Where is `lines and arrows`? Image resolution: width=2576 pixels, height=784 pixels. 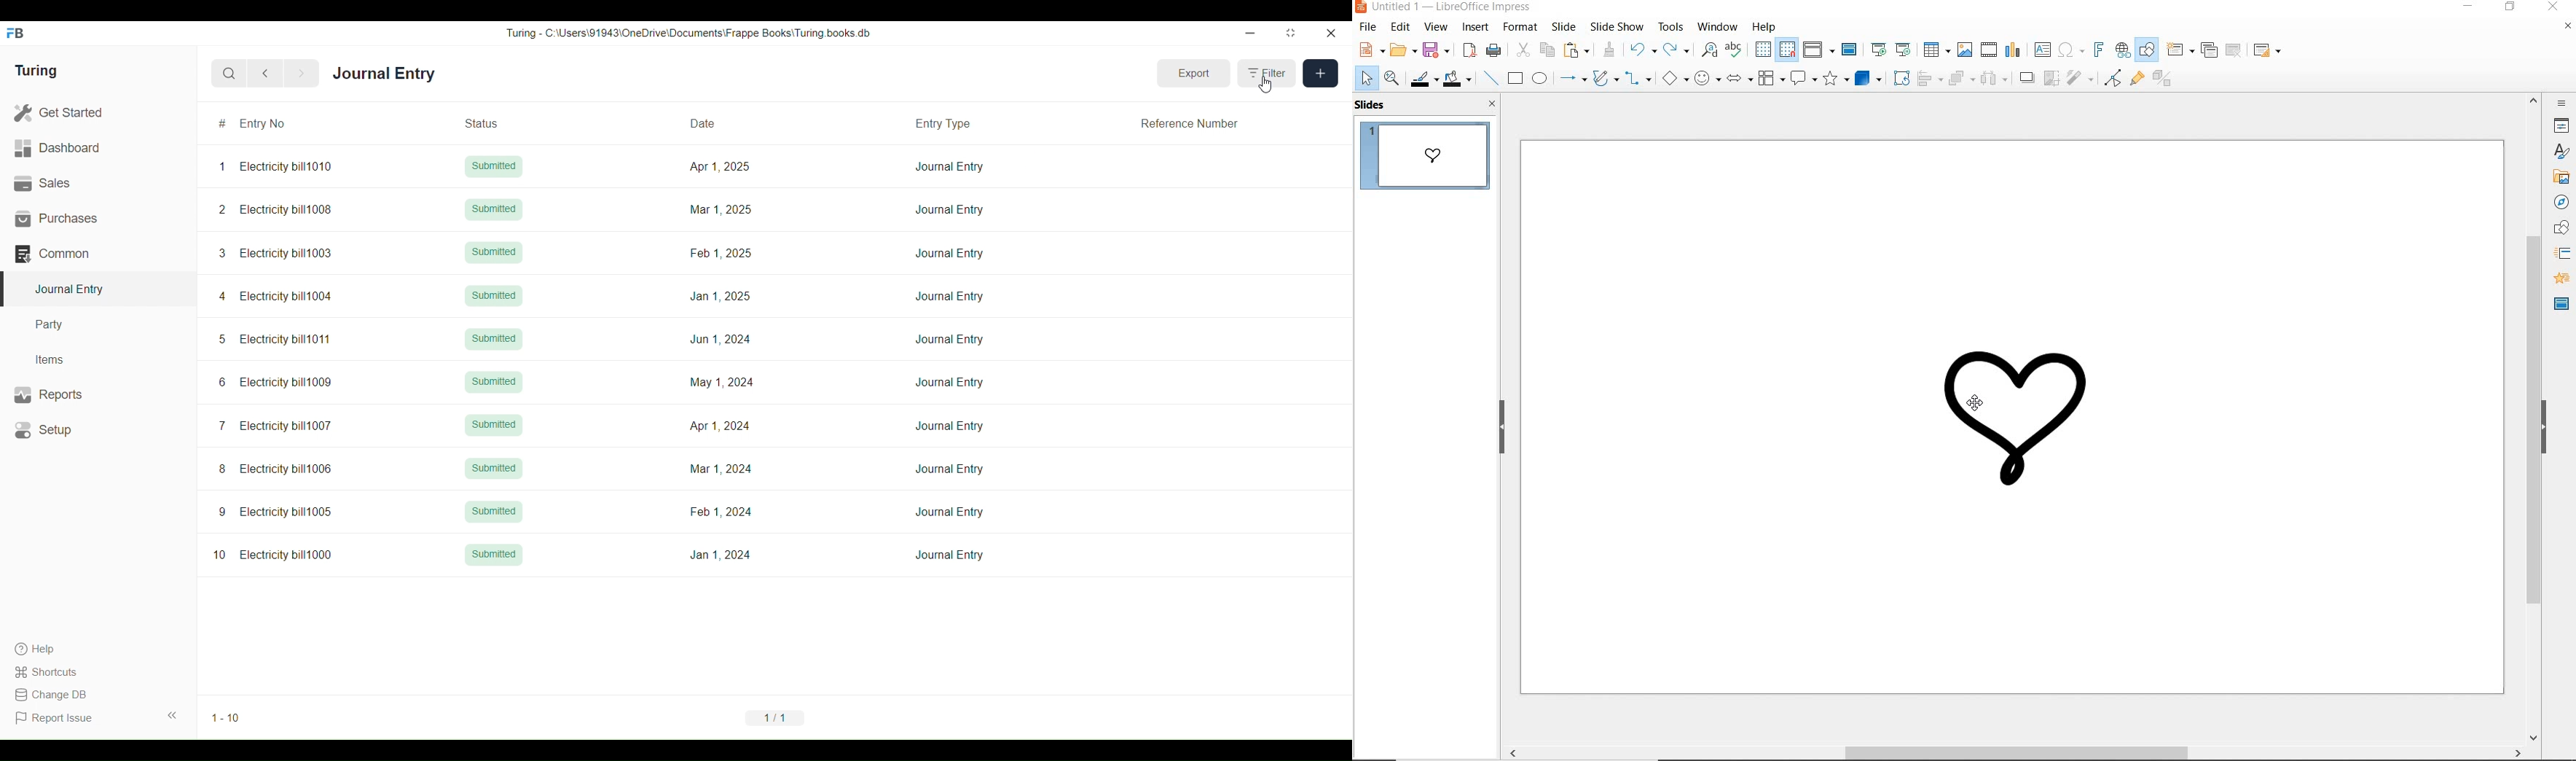 lines and arrows is located at coordinates (1574, 79).